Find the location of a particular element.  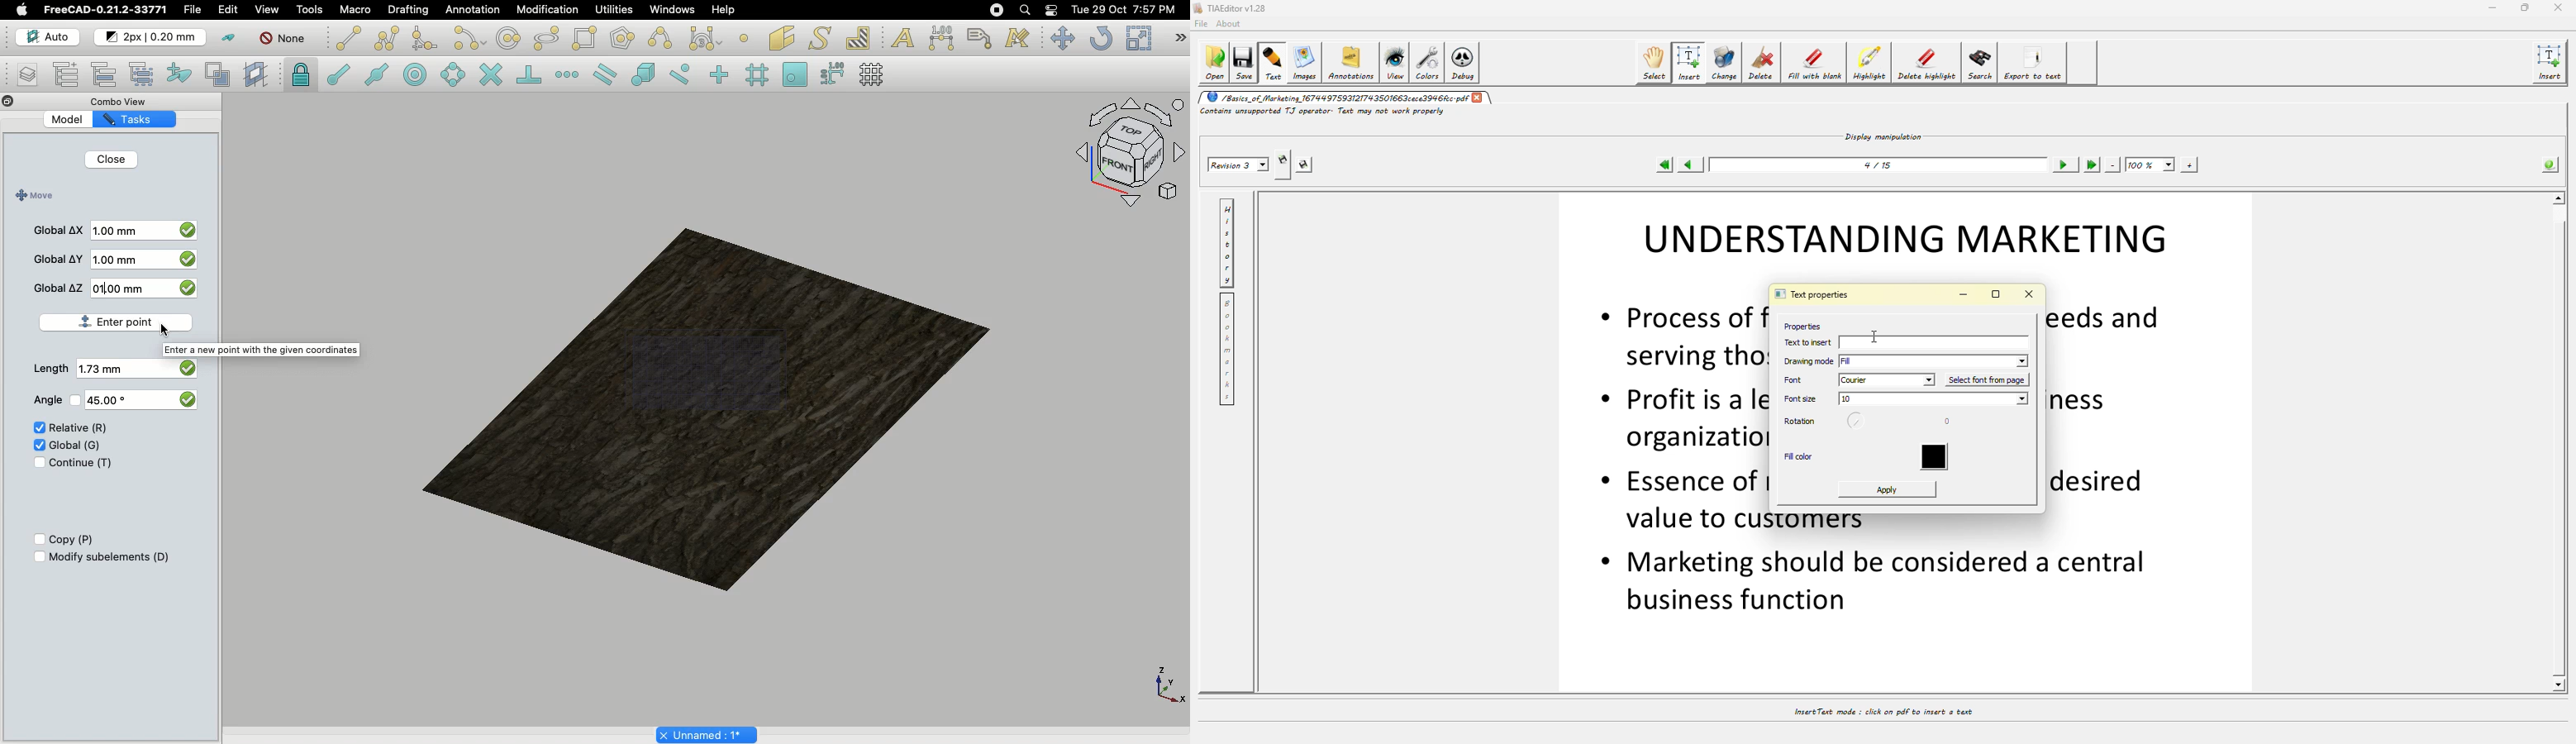

Date/time is located at coordinates (1123, 8).